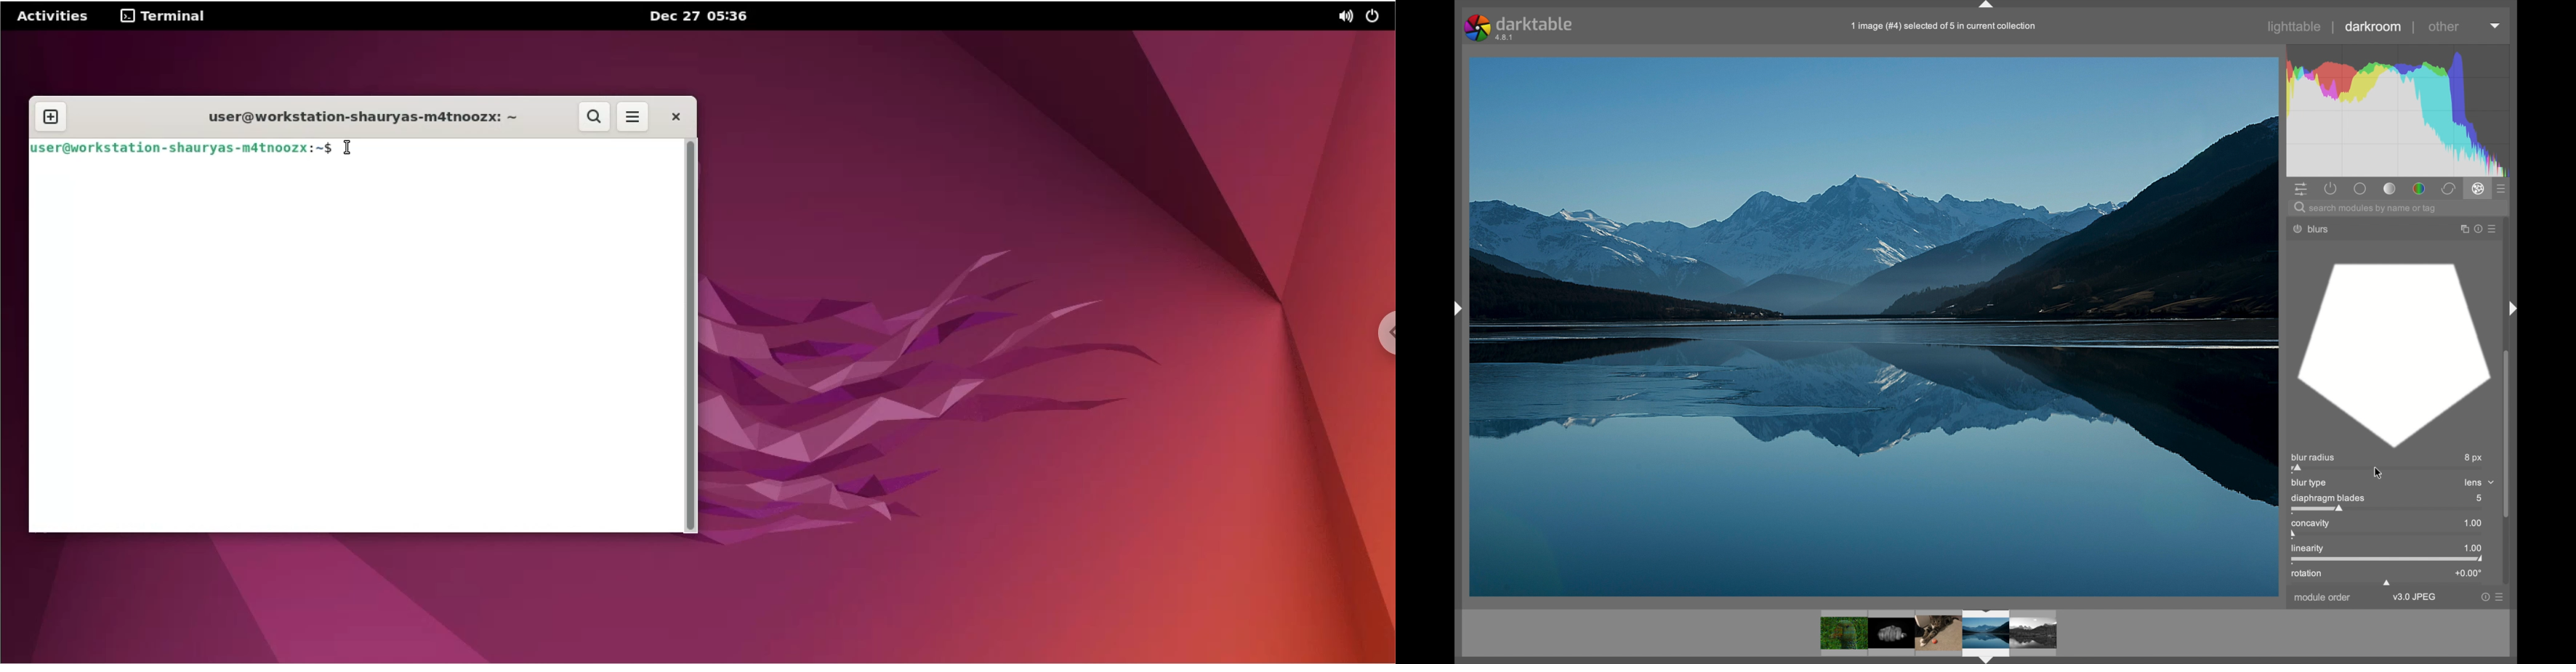 The height and width of the screenshot is (672, 2576). Describe the element at coordinates (2308, 549) in the screenshot. I see `linearity` at that location.